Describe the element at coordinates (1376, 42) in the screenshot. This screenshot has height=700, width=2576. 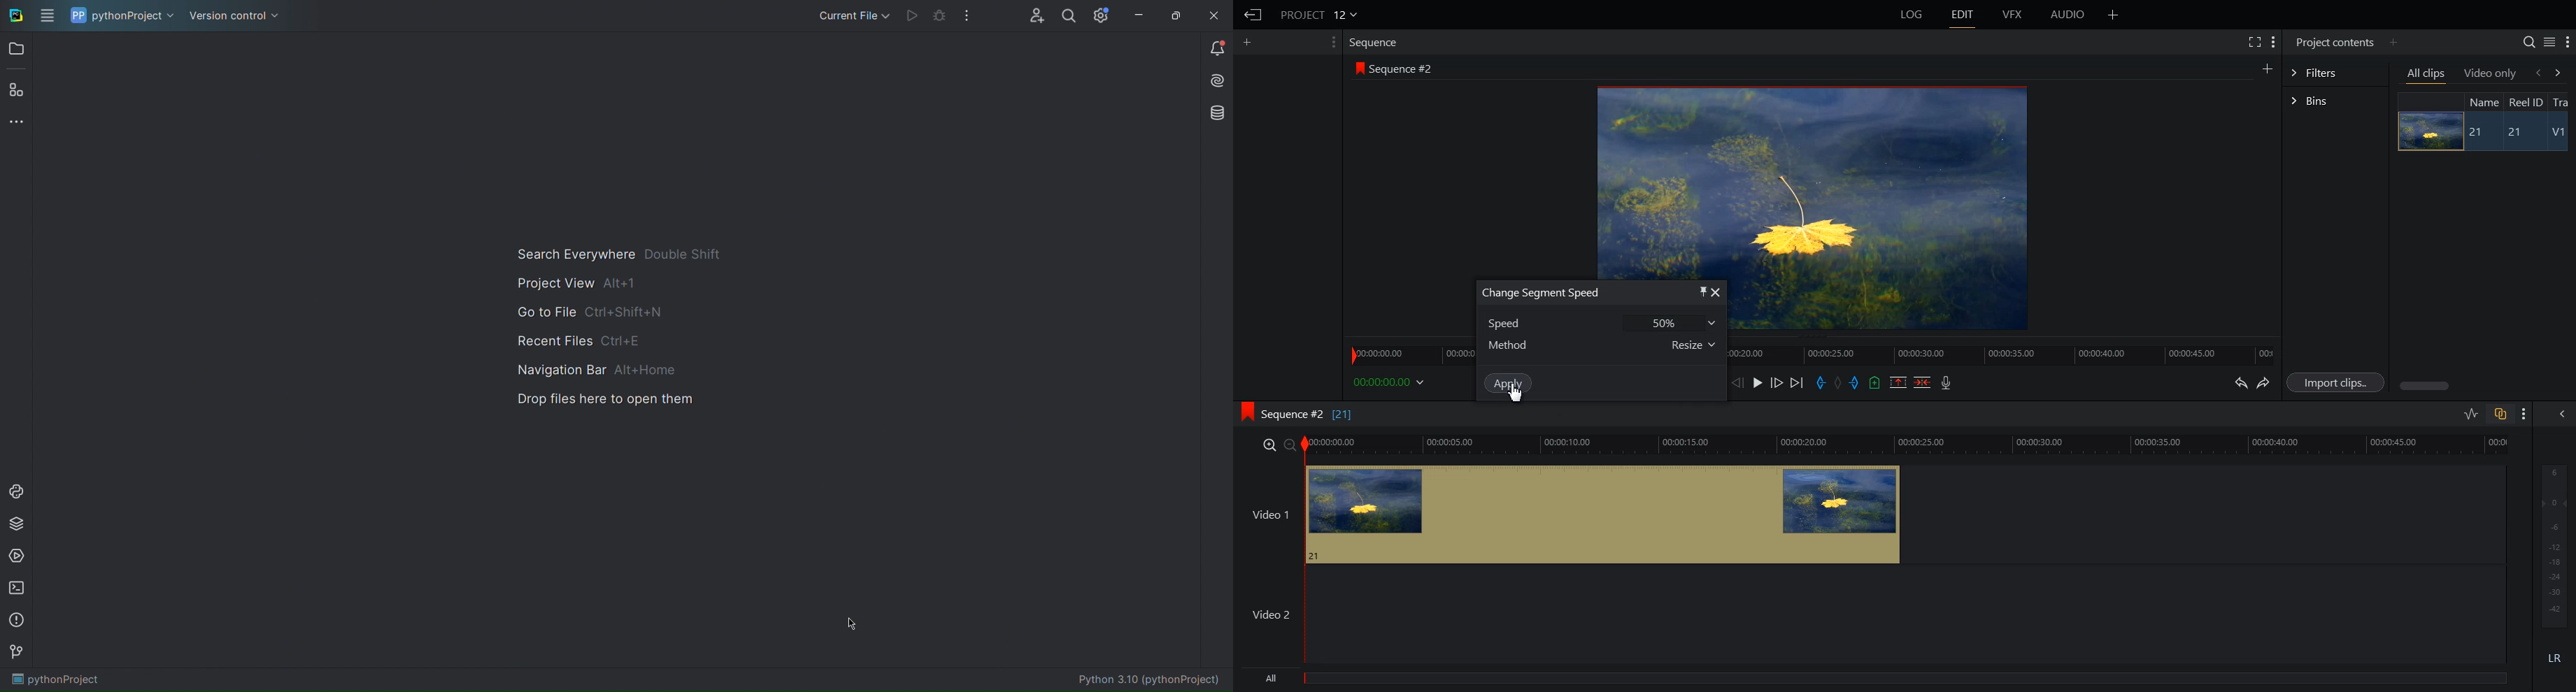
I see `Sequence` at that location.